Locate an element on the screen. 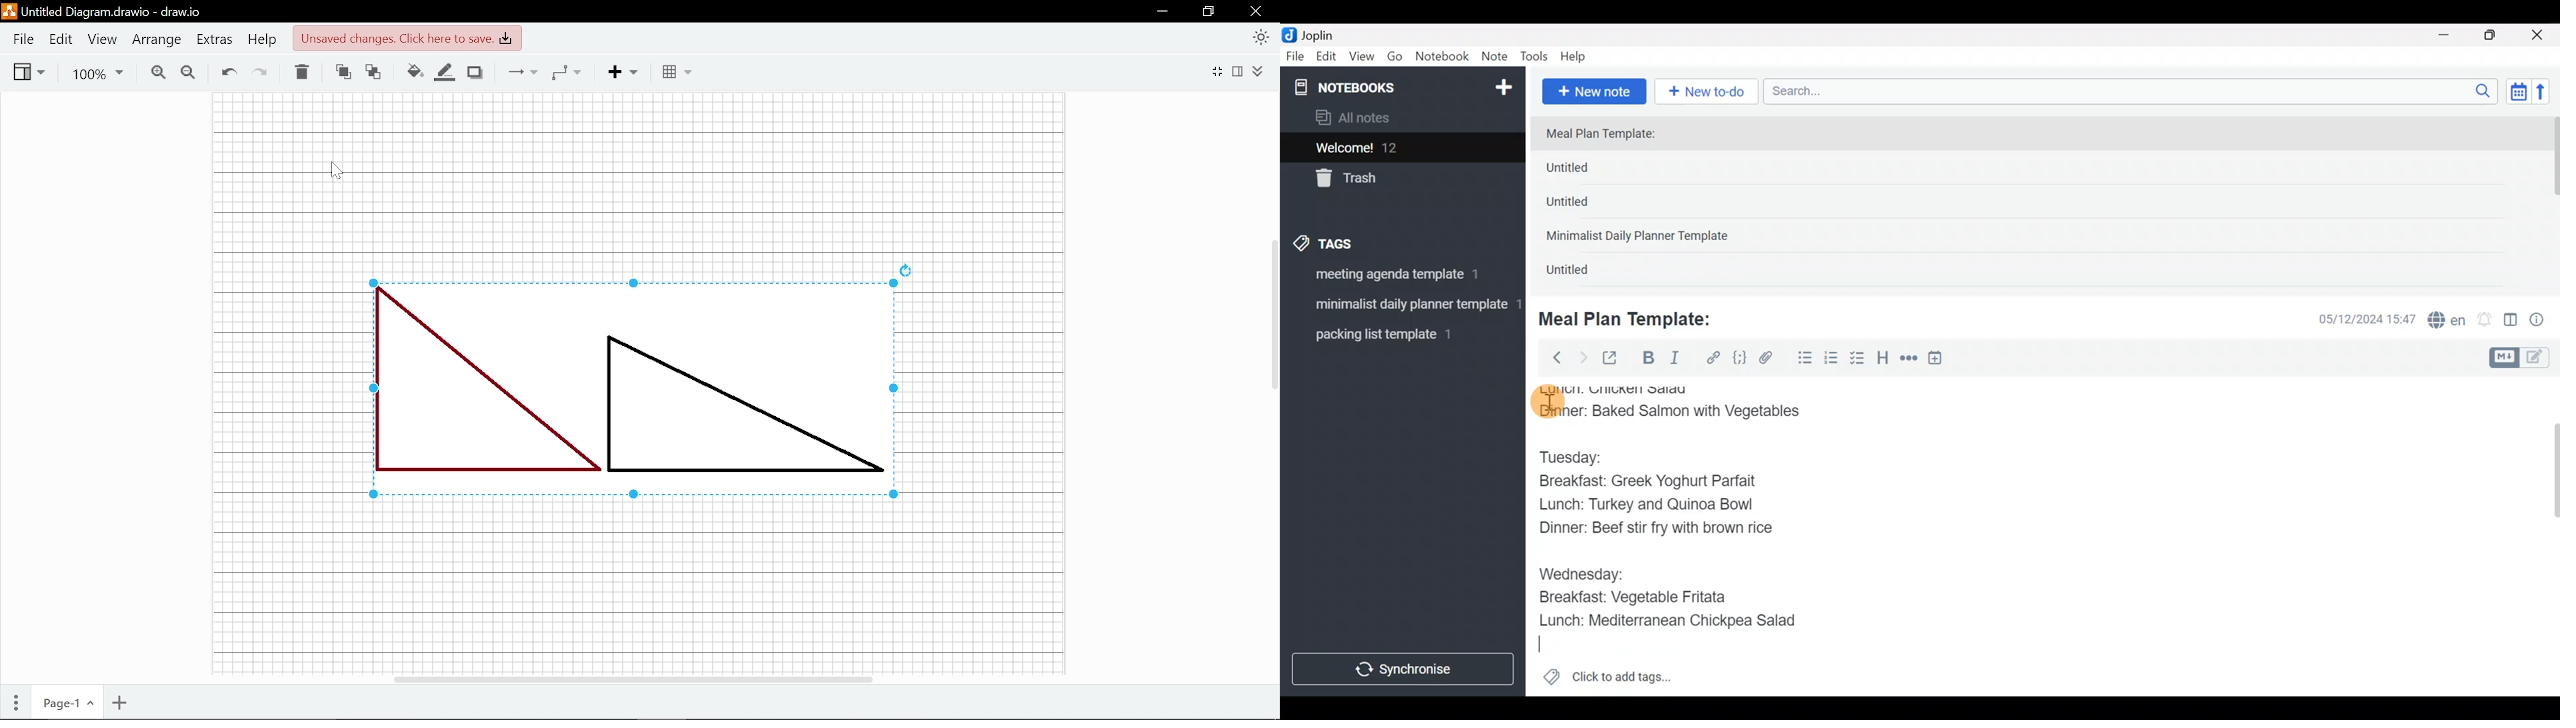 This screenshot has height=728, width=2576. Toggle editor layout is located at coordinates (2511, 321).